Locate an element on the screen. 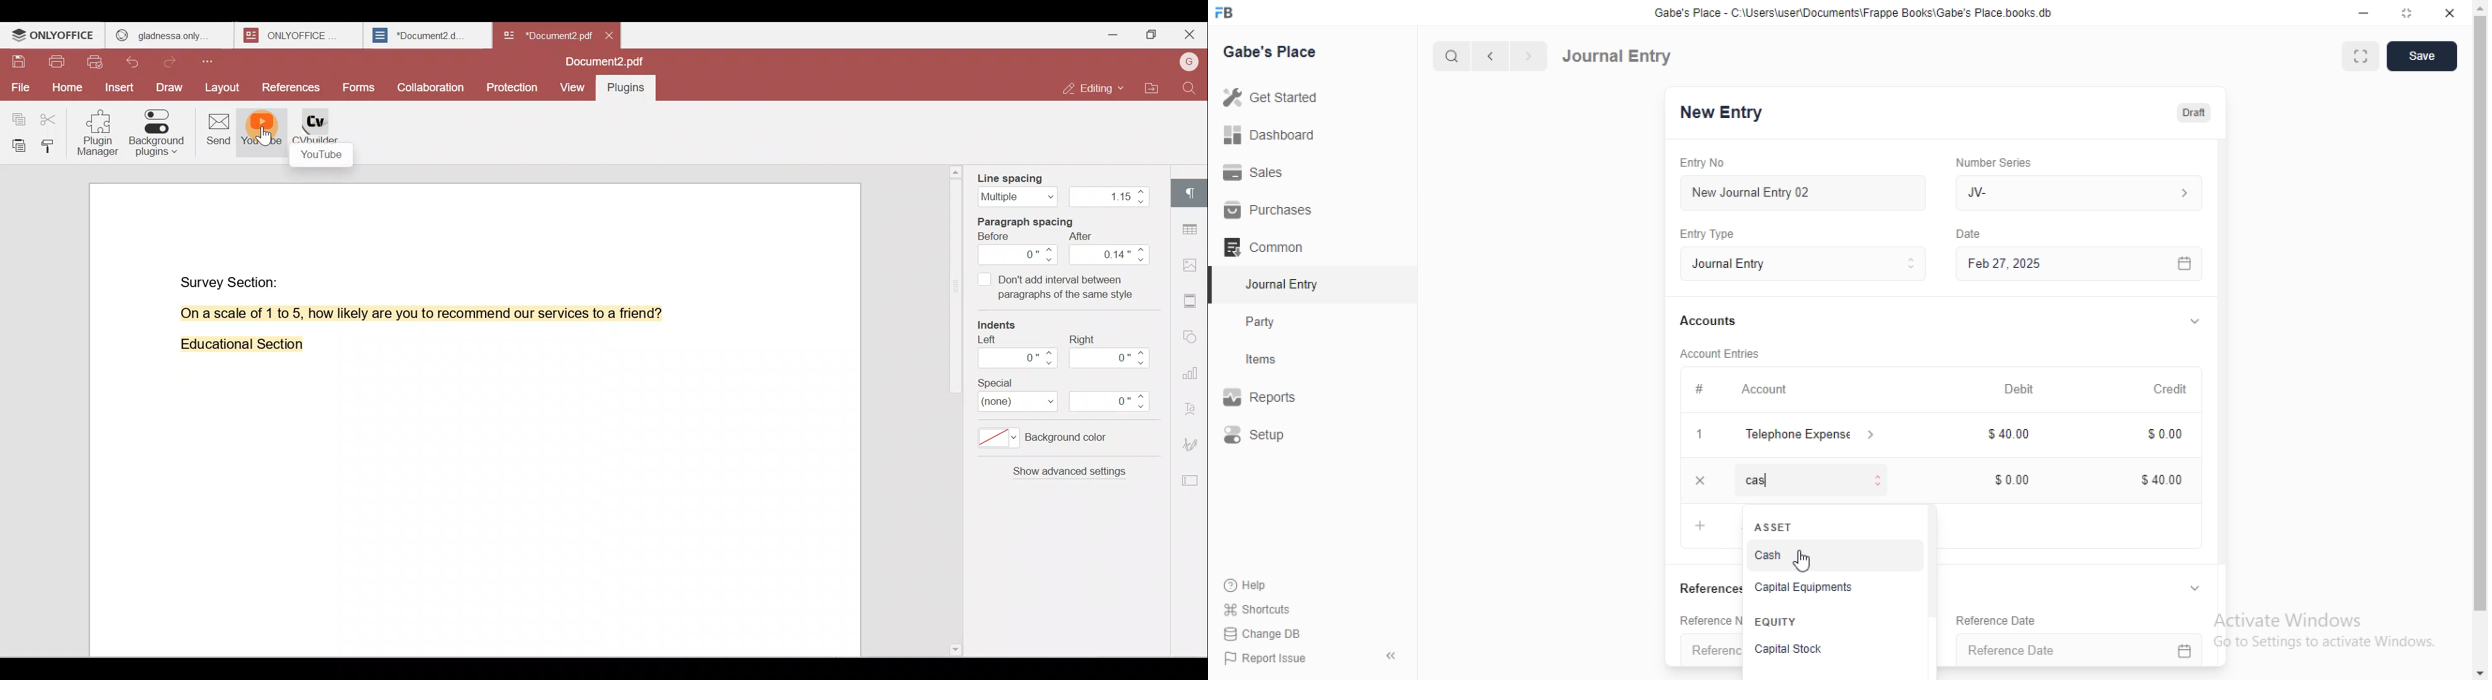  Protection is located at coordinates (515, 84).